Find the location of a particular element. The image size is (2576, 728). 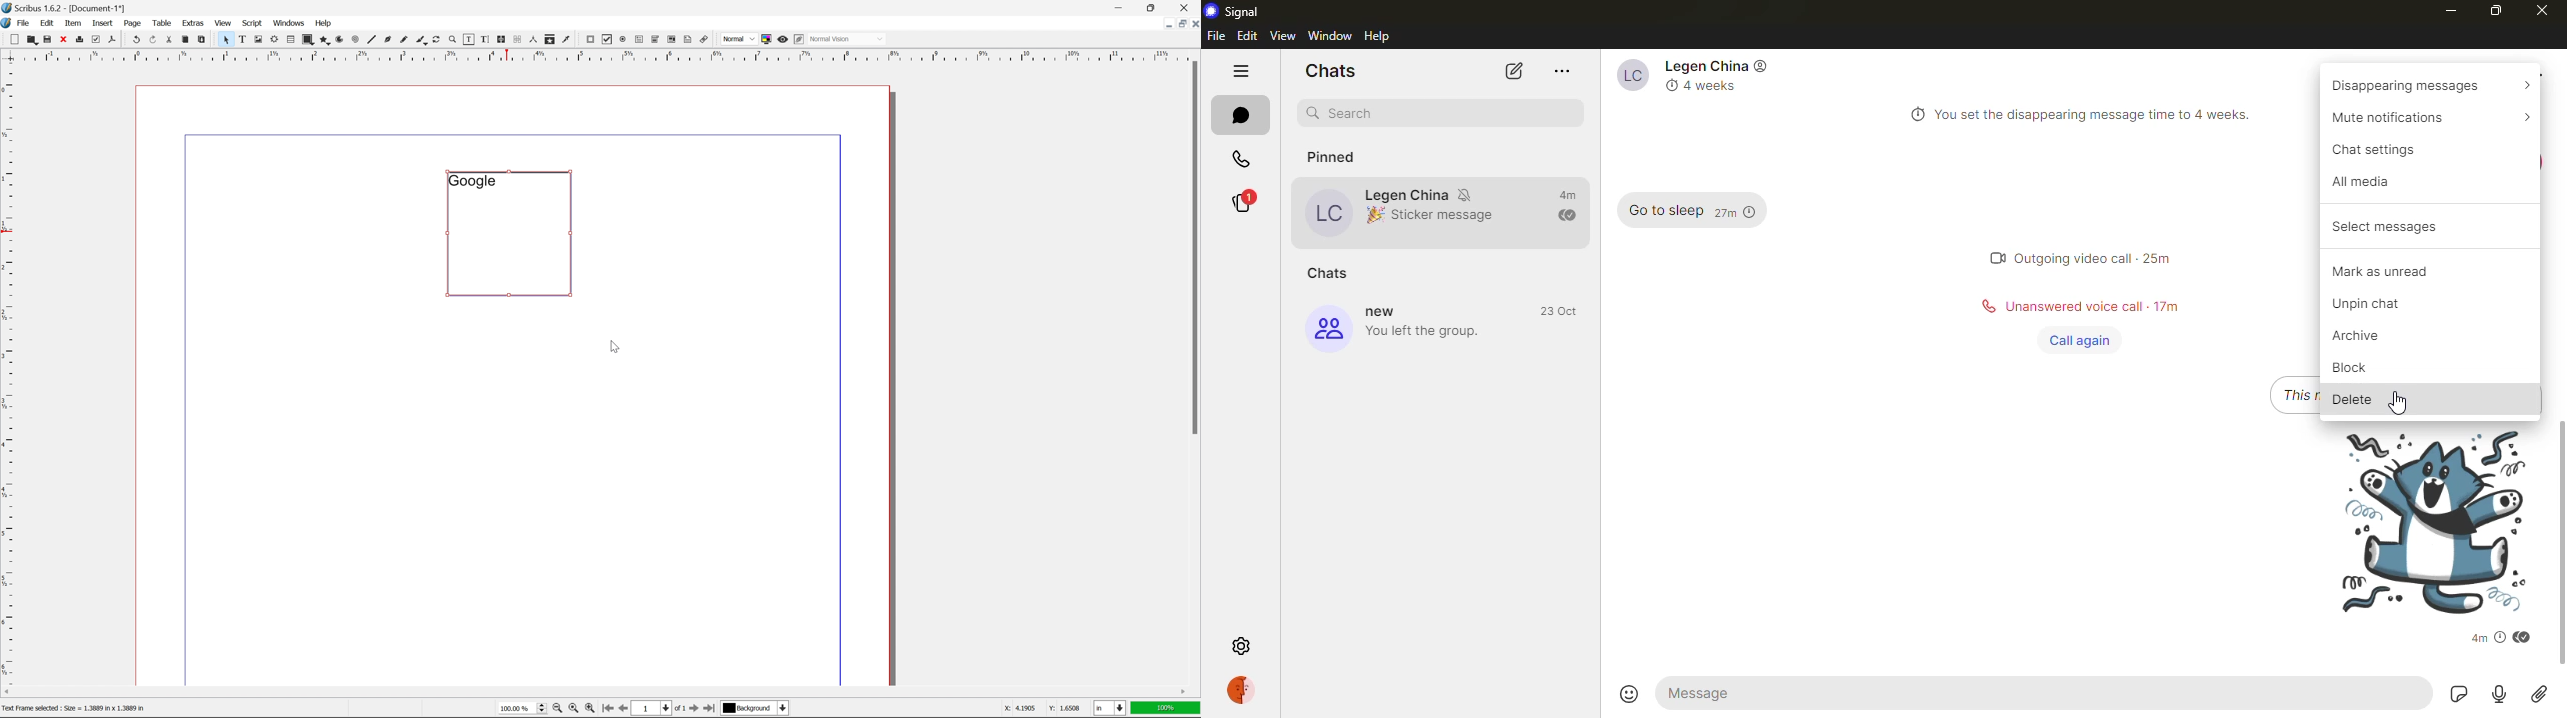

close is located at coordinates (1194, 23).